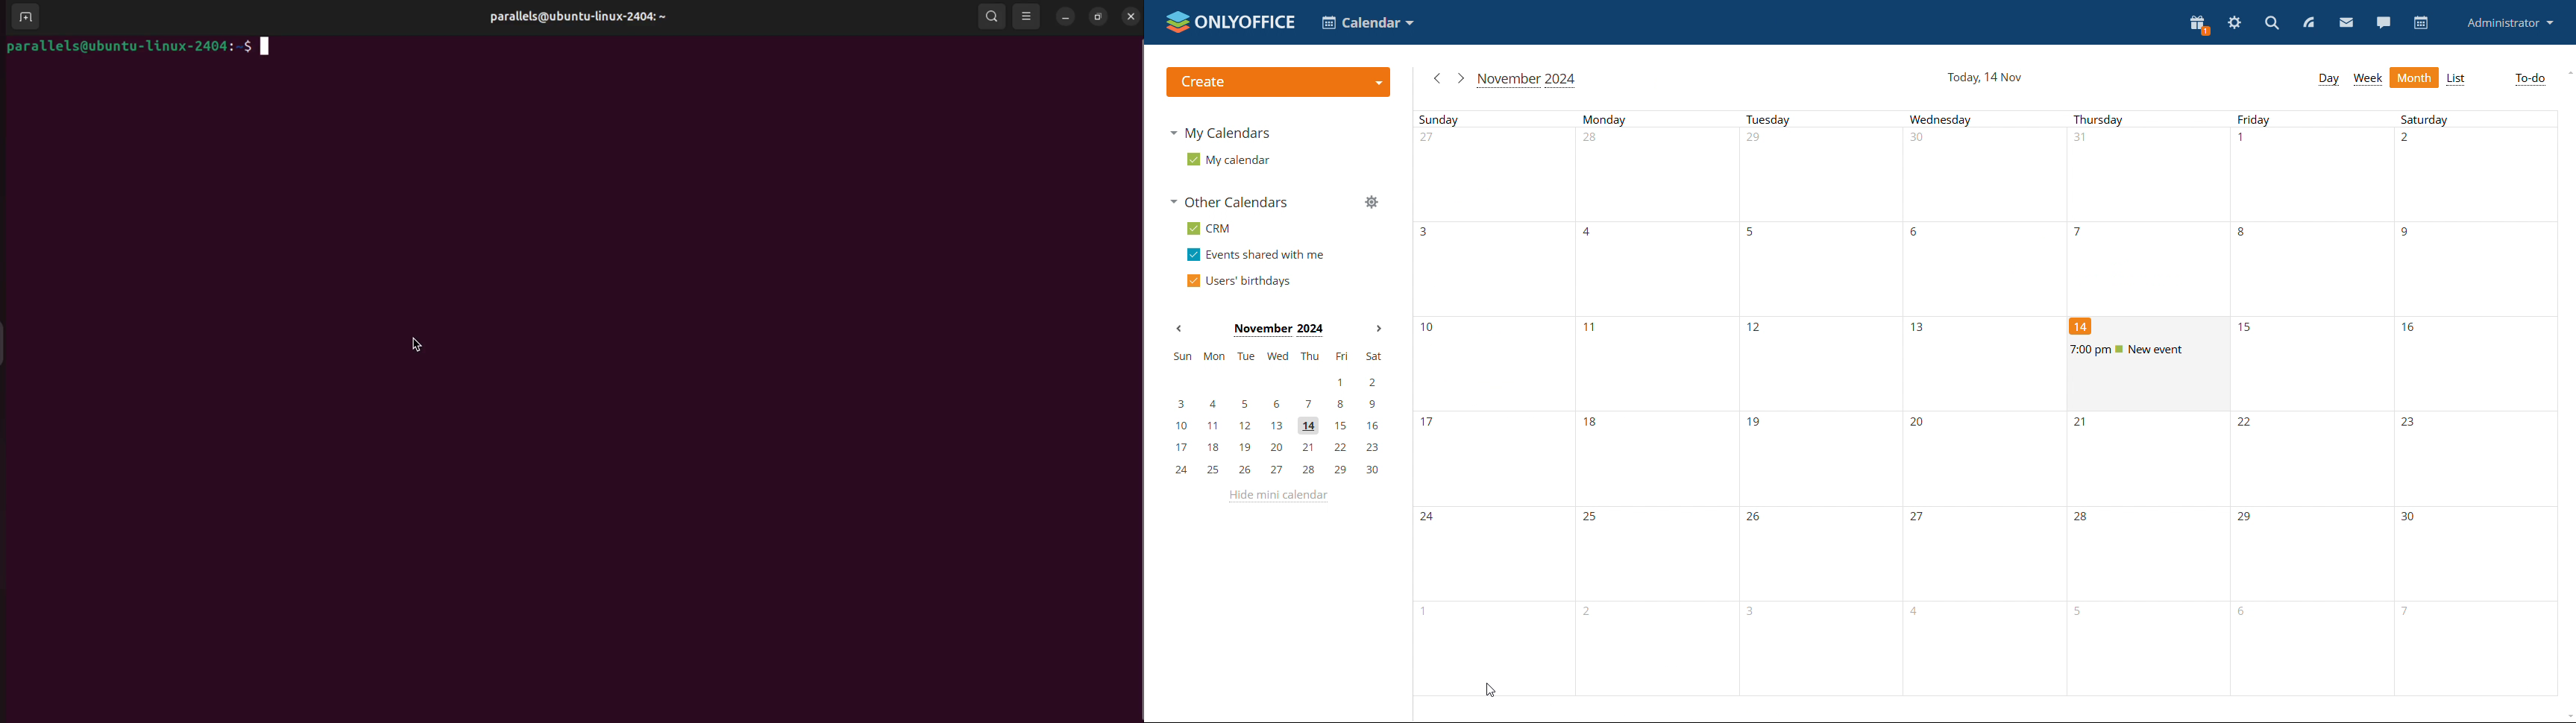 The width and height of the screenshot is (2576, 728). What do you see at coordinates (1460, 78) in the screenshot?
I see `next month` at bounding box center [1460, 78].